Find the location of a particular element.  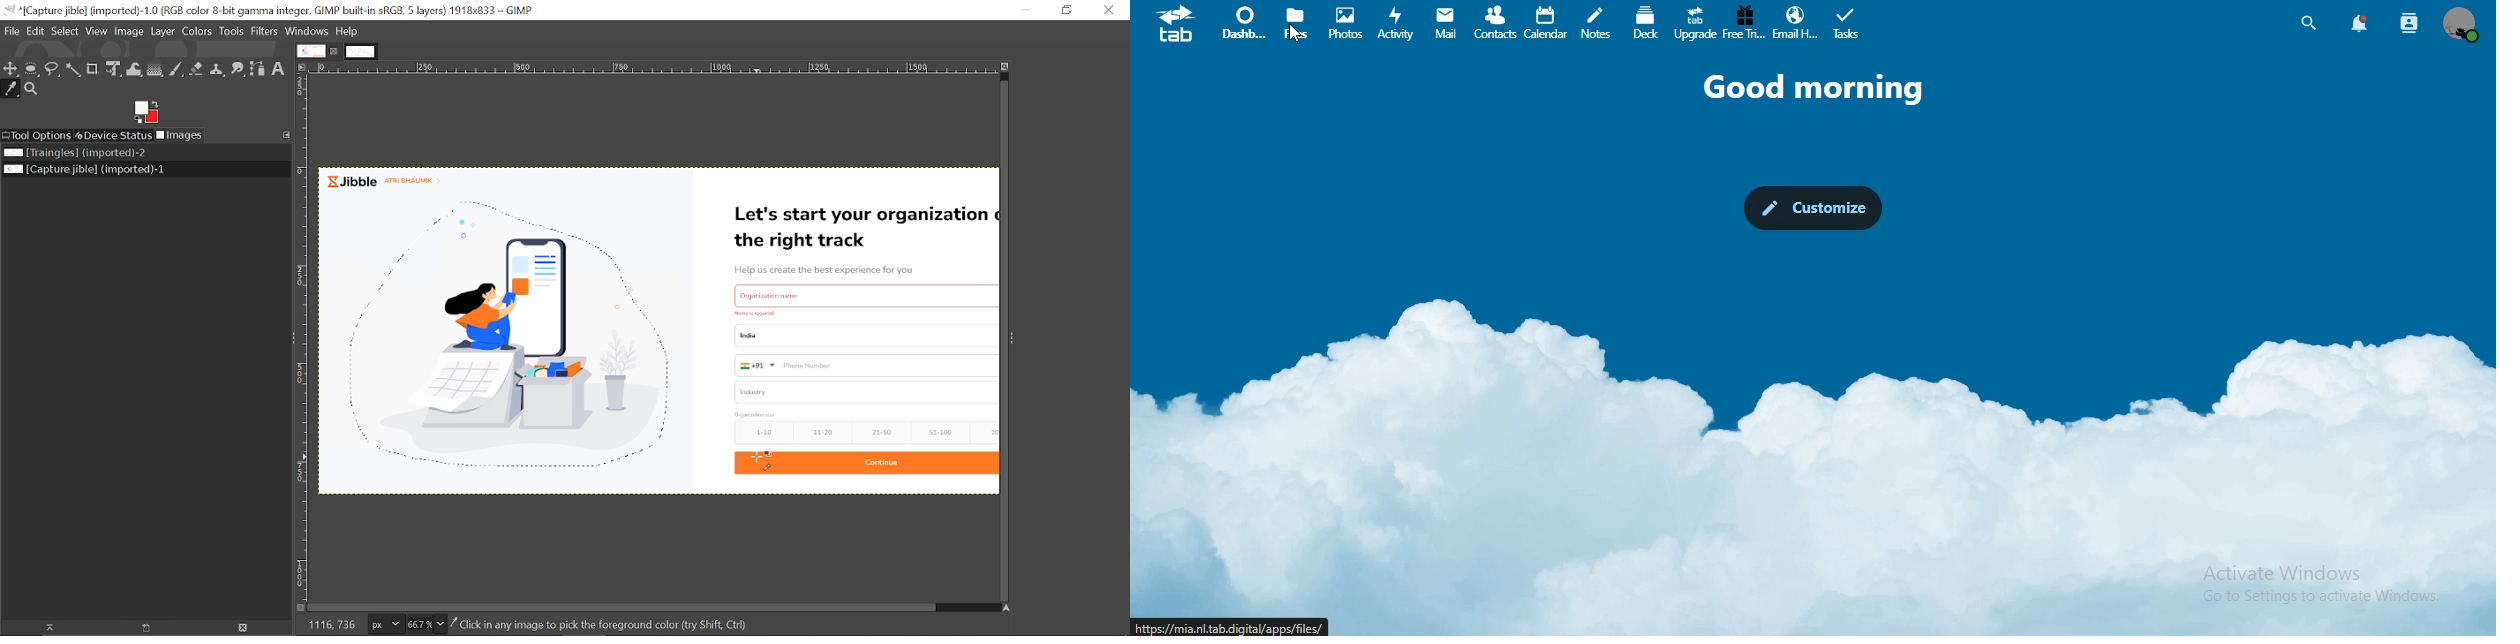

Unified transform tool is located at coordinates (112, 69).